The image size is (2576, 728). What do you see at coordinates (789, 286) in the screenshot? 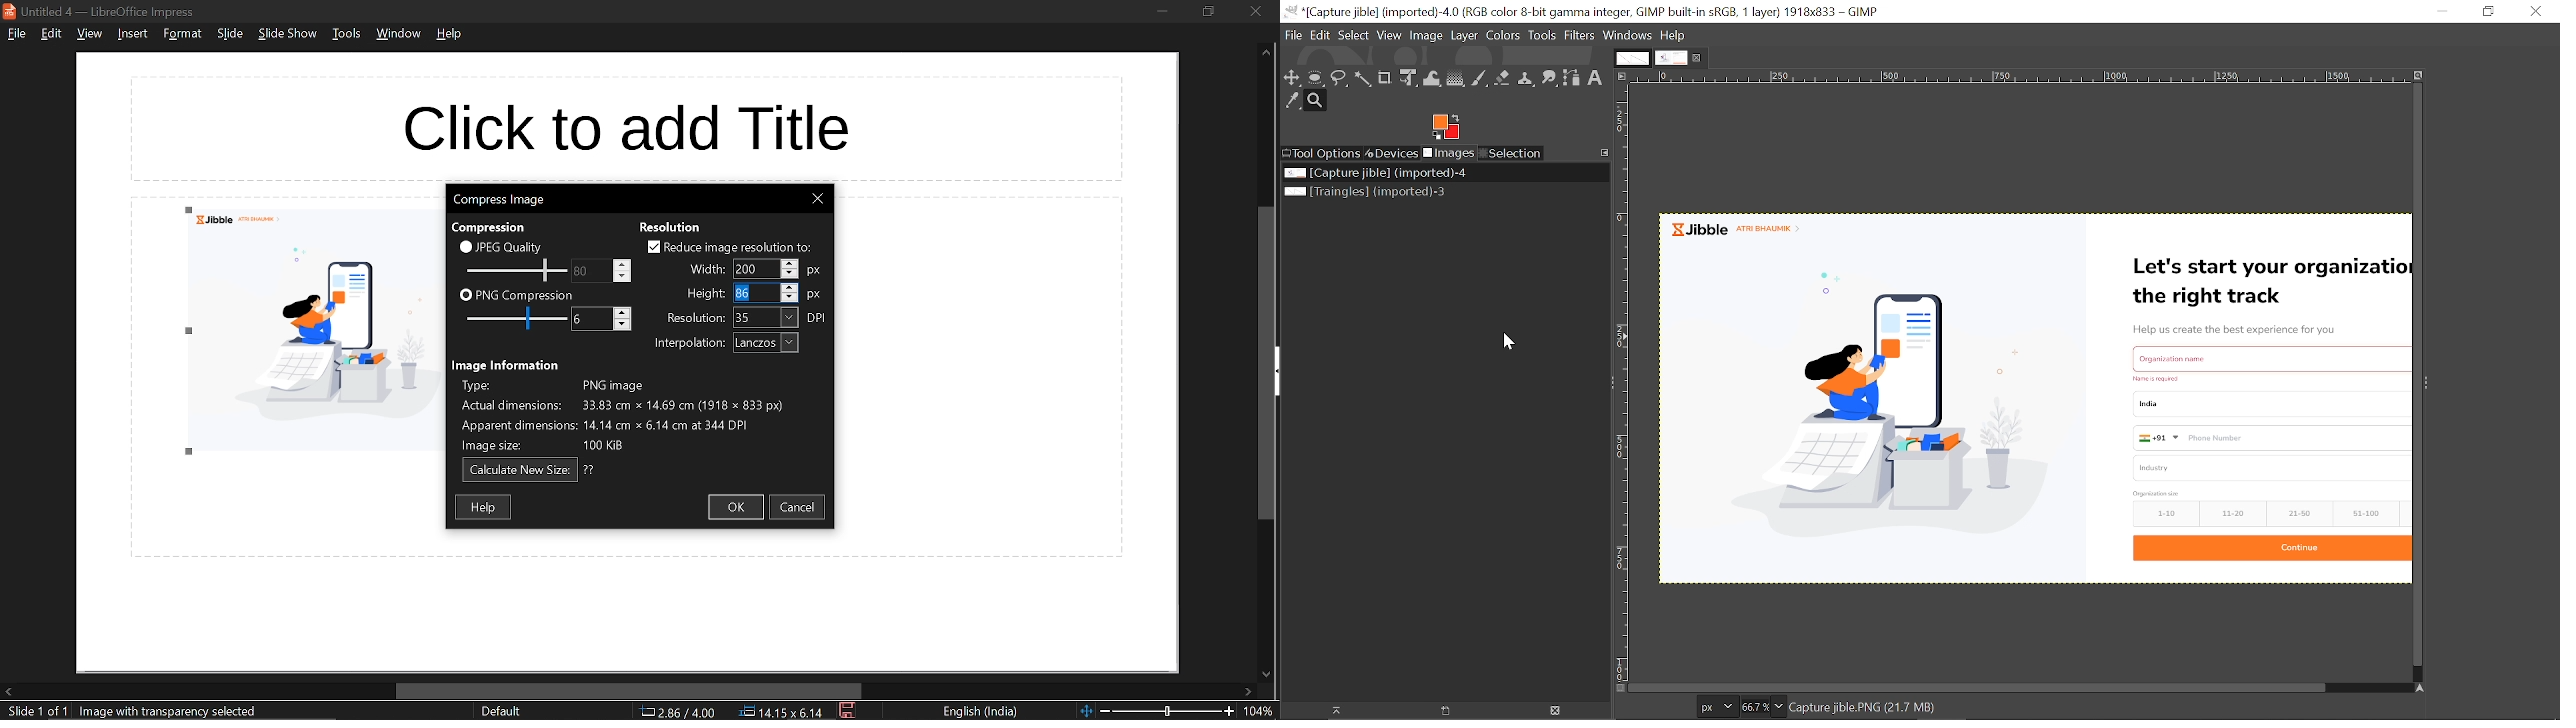
I see `increase height` at bounding box center [789, 286].